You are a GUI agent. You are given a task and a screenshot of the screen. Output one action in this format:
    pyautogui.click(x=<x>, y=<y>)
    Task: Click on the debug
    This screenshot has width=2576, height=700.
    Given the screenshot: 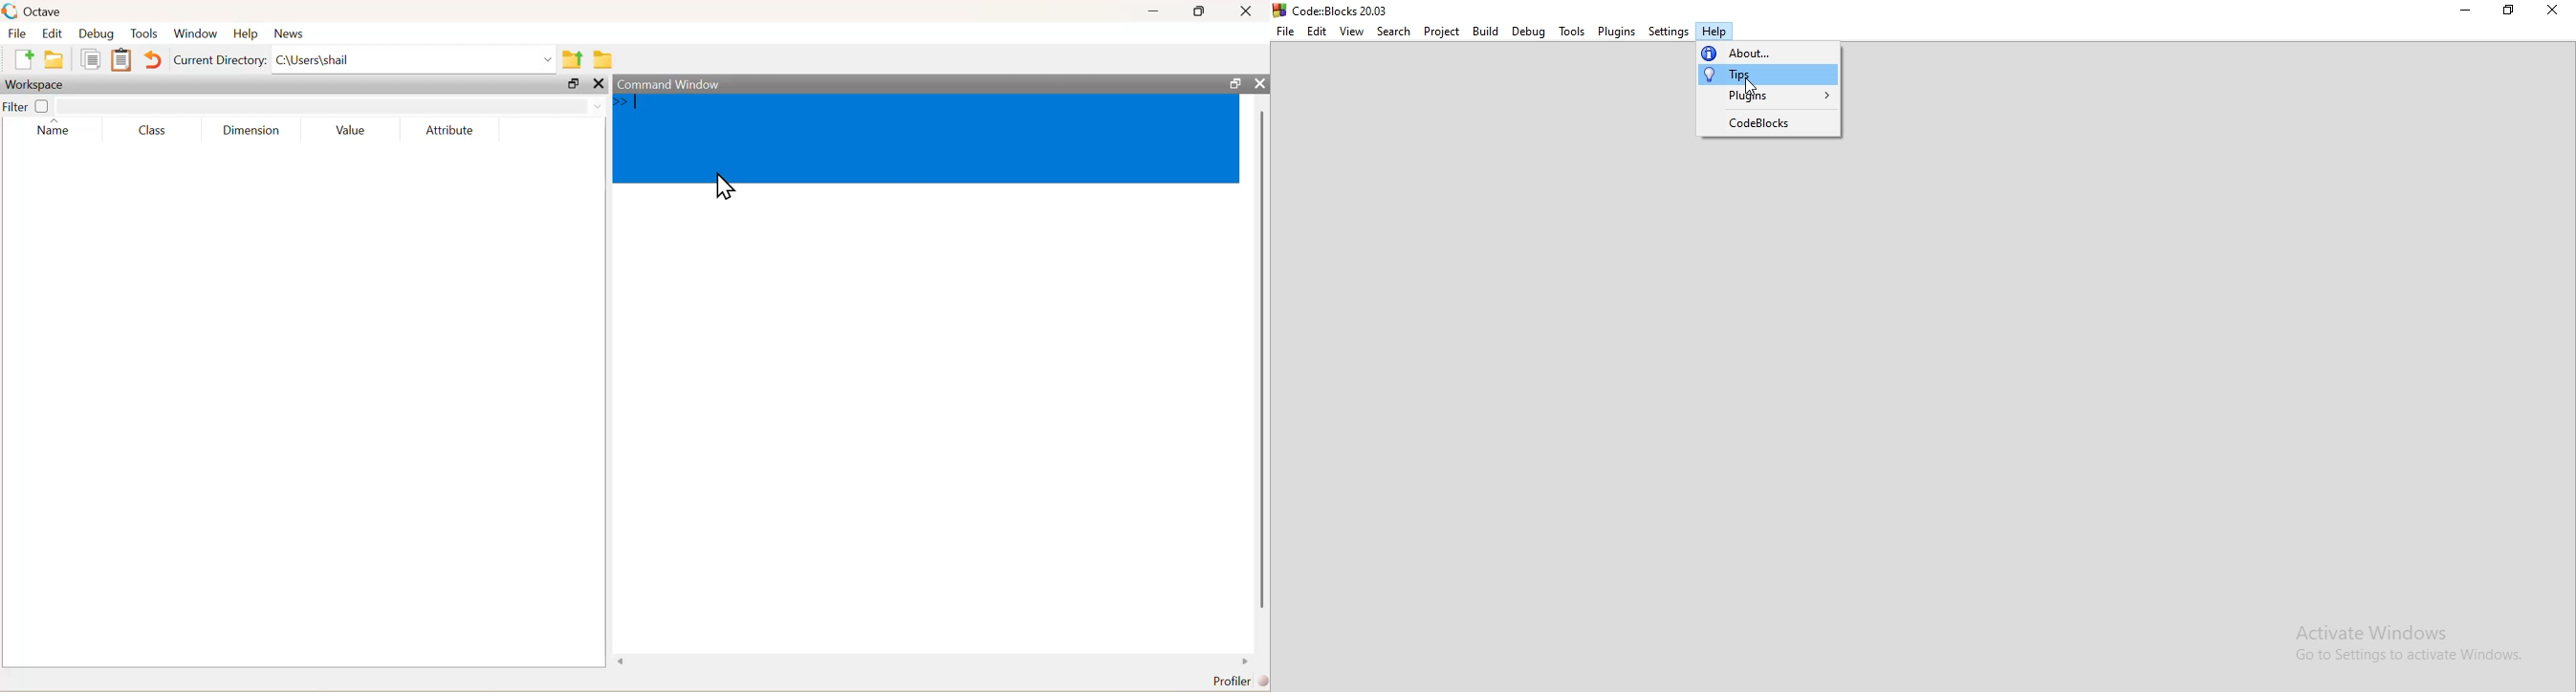 What is the action you would take?
    pyautogui.click(x=97, y=34)
    